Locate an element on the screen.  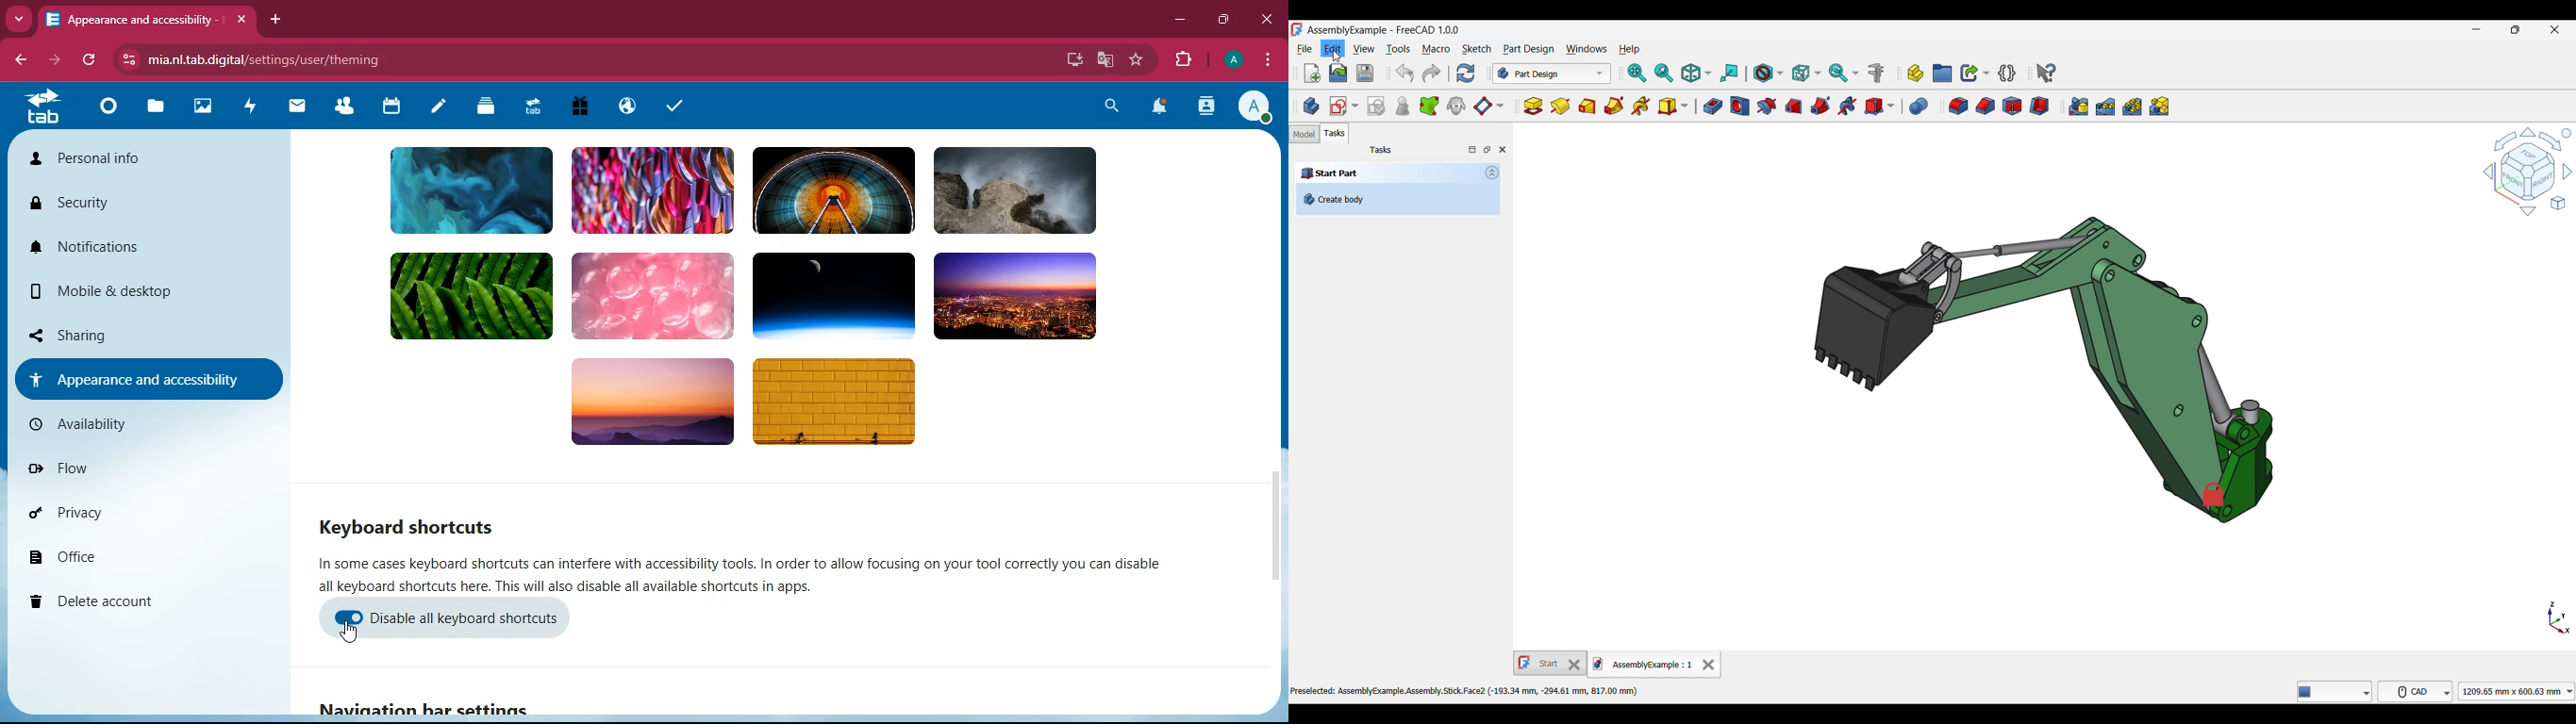
Toggle floating window is located at coordinates (1487, 149).